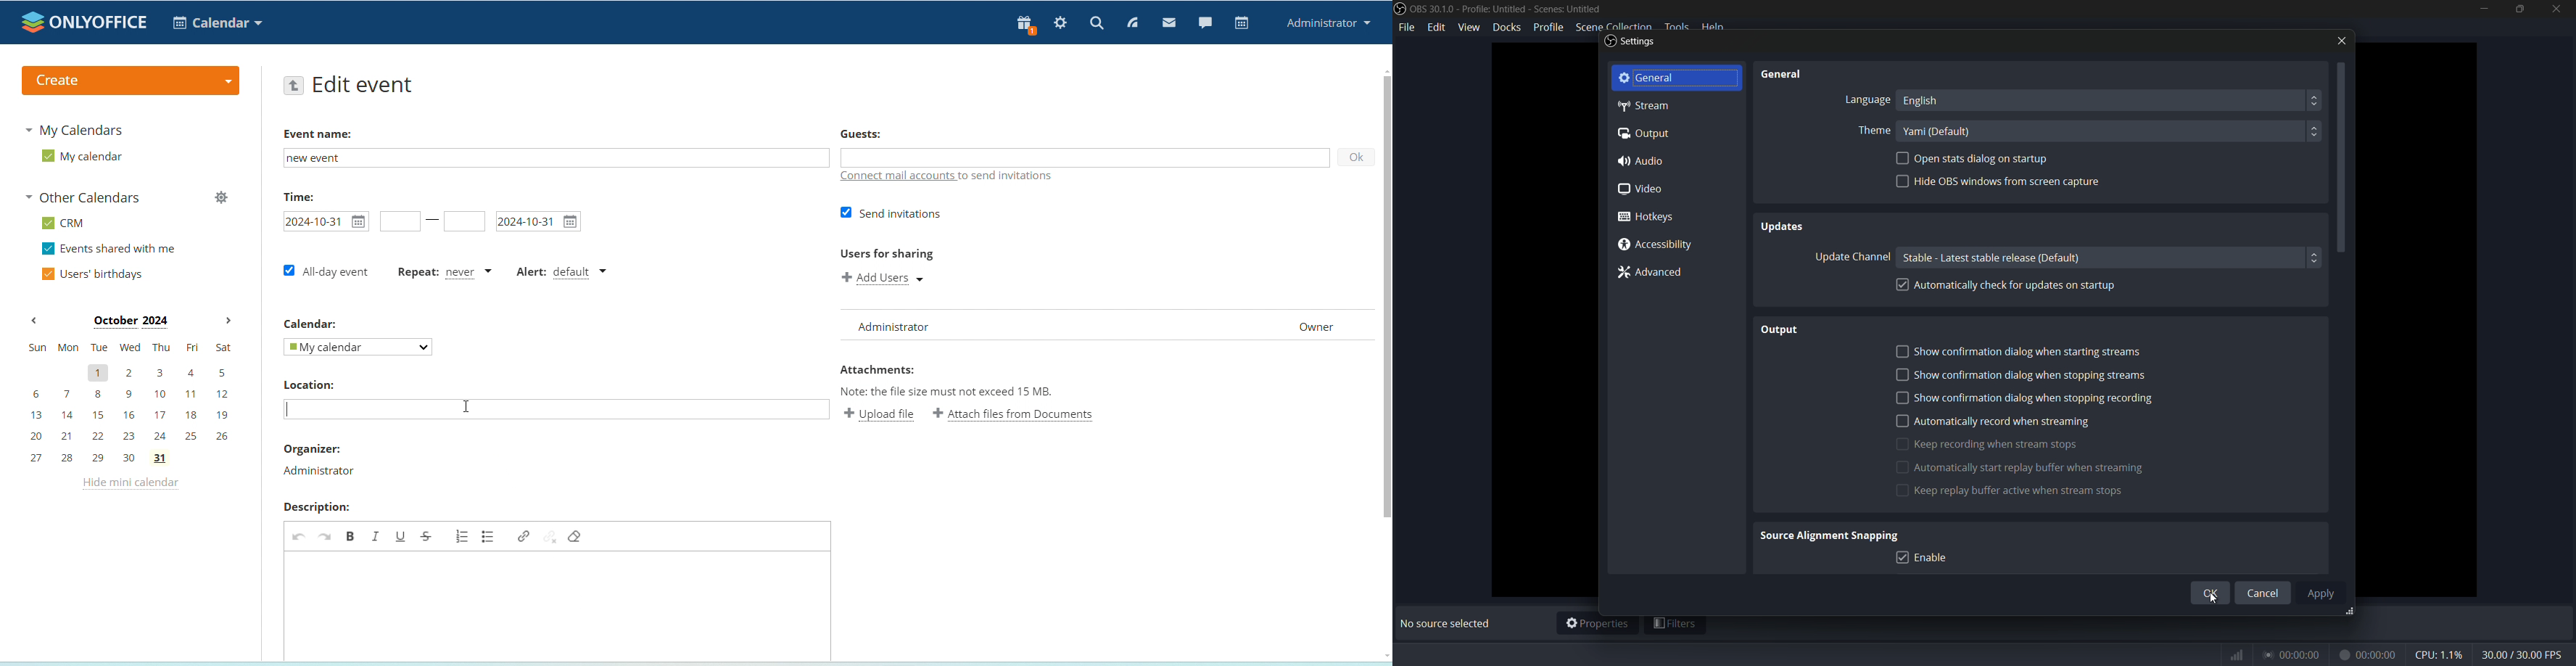  I want to click on send invitations, so click(891, 214).